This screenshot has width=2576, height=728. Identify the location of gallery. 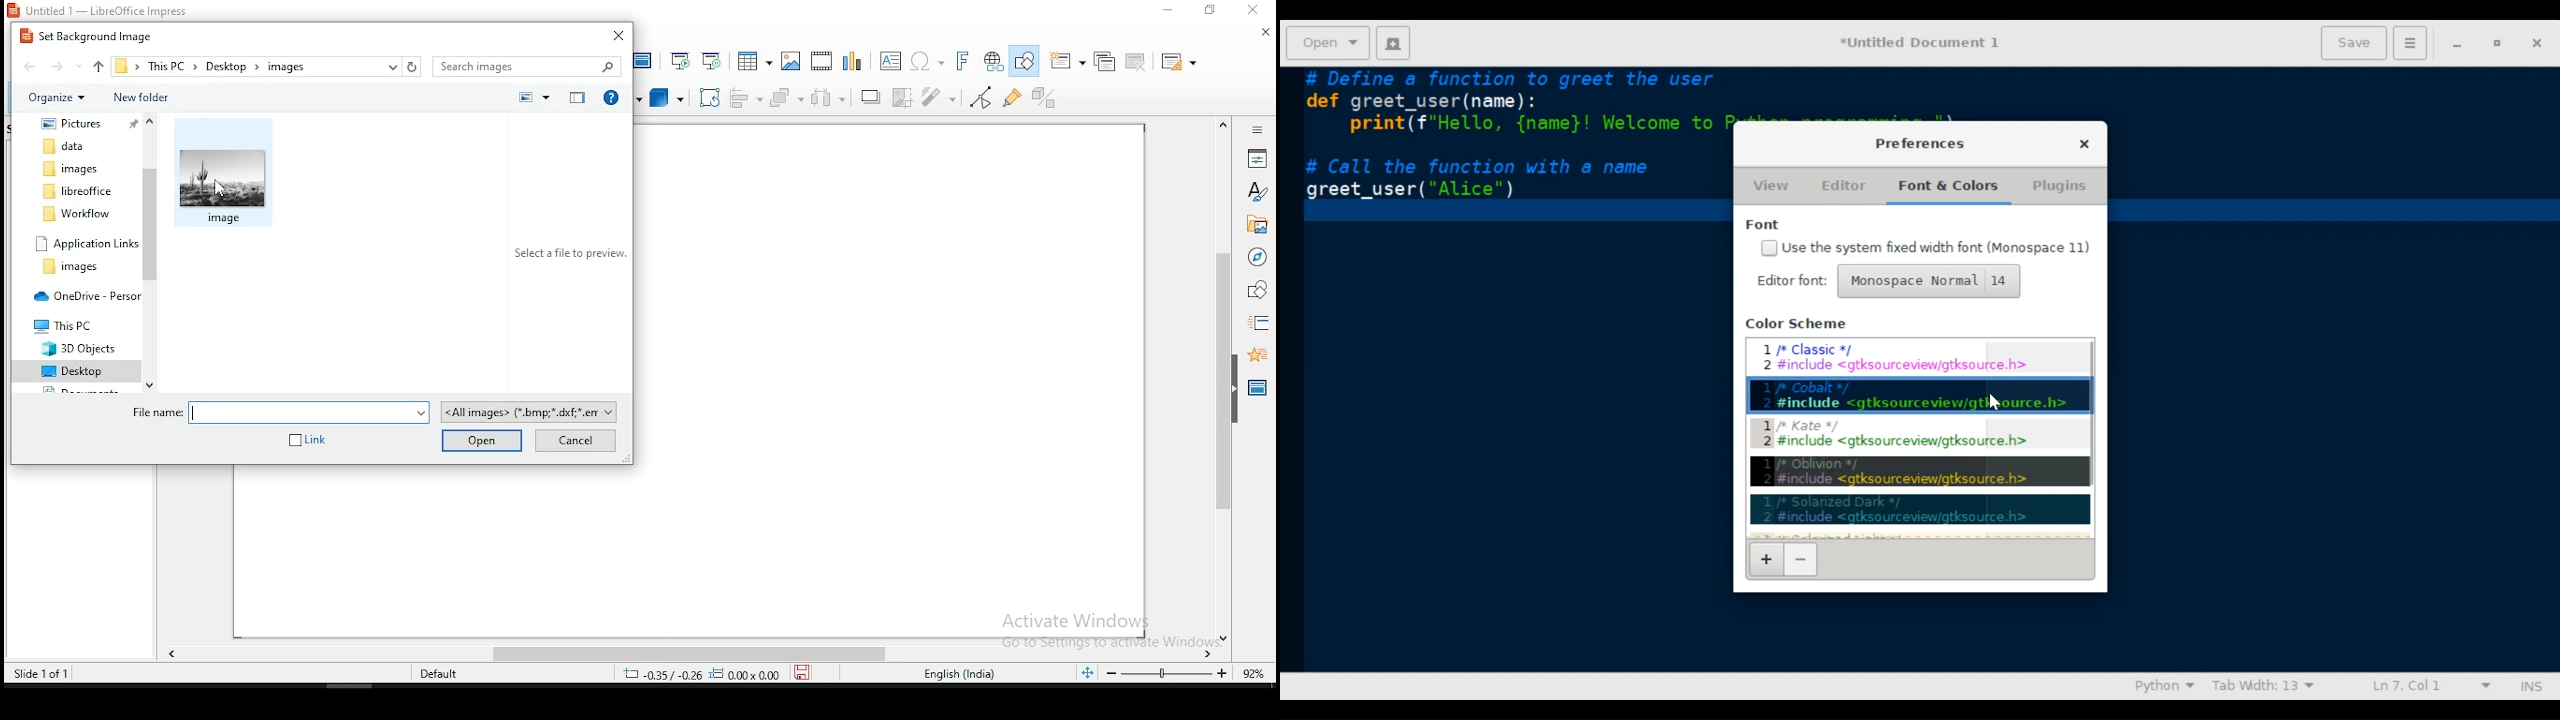
(1259, 226).